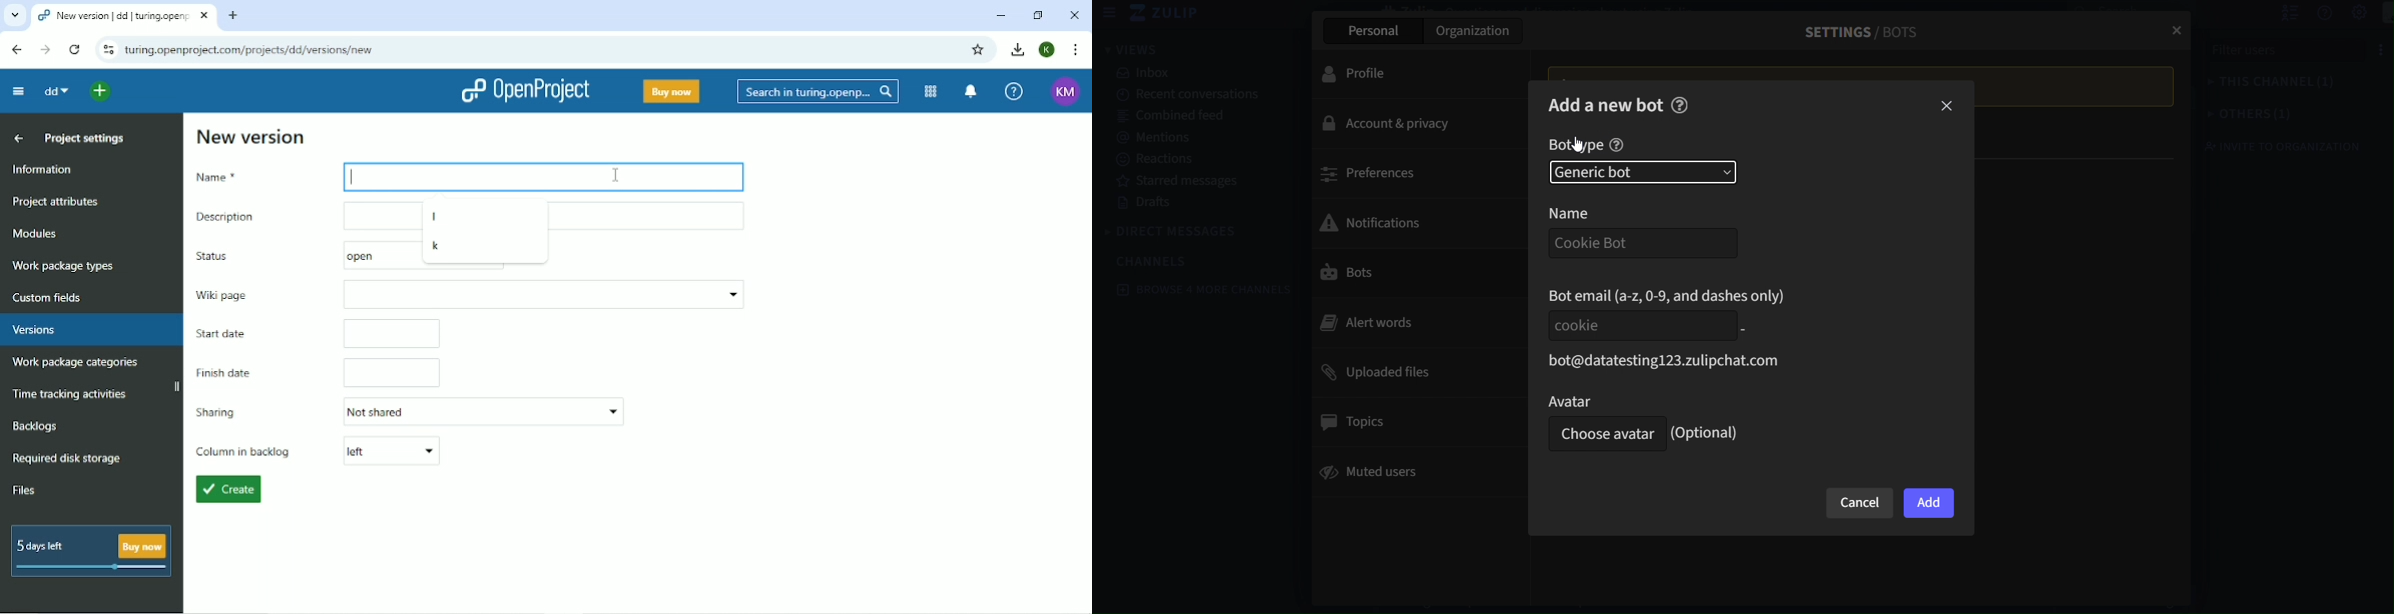 This screenshot has width=2408, height=616. I want to click on Account, so click(1048, 49).